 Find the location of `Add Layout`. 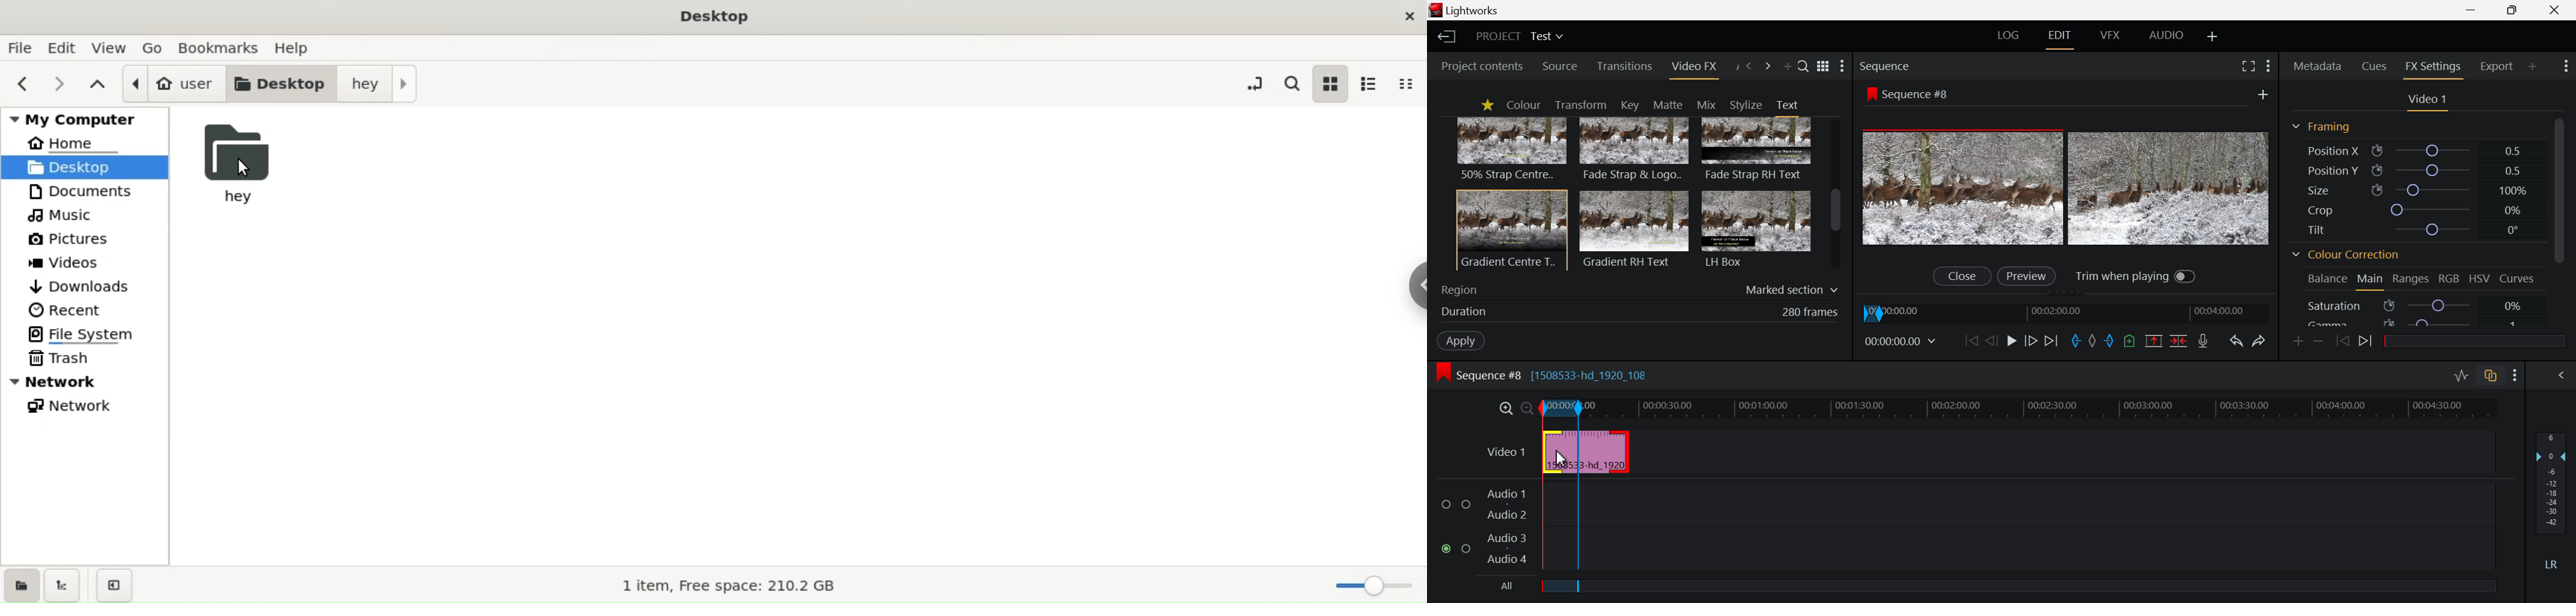

Add Layout is located at coordinates (2214, 36).